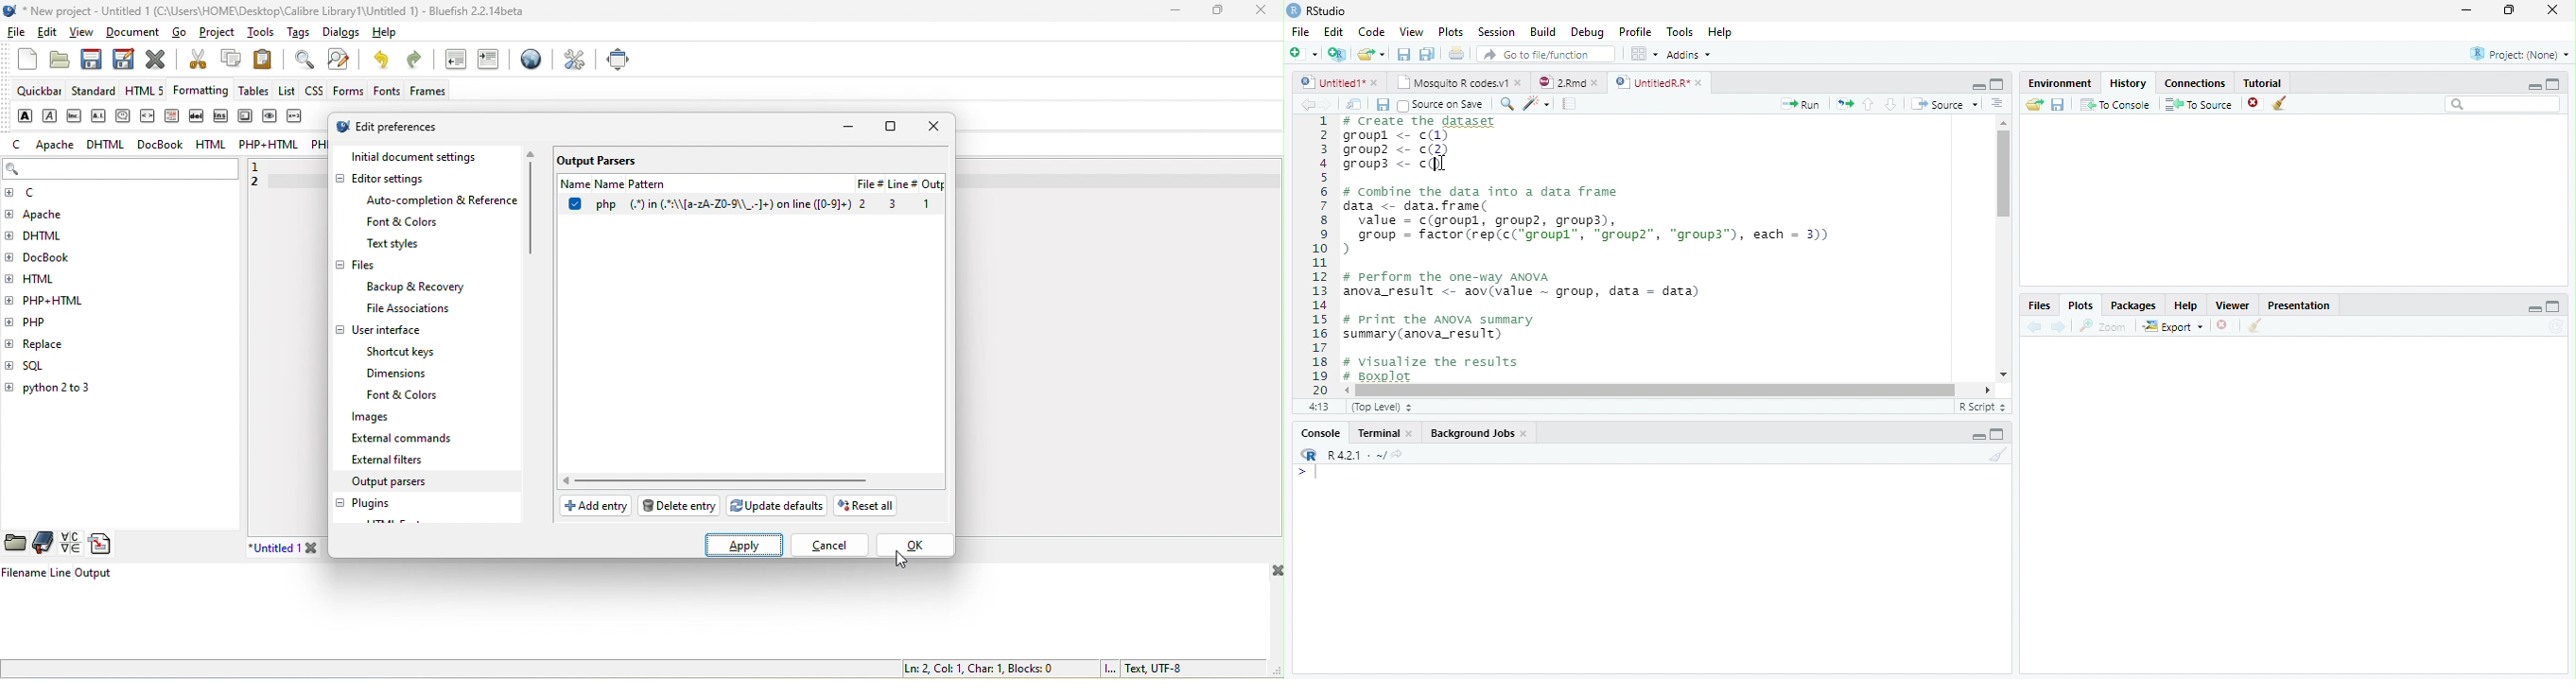 The image size is (2576, 700). I want to click on Maximize, so click(2553, 307).